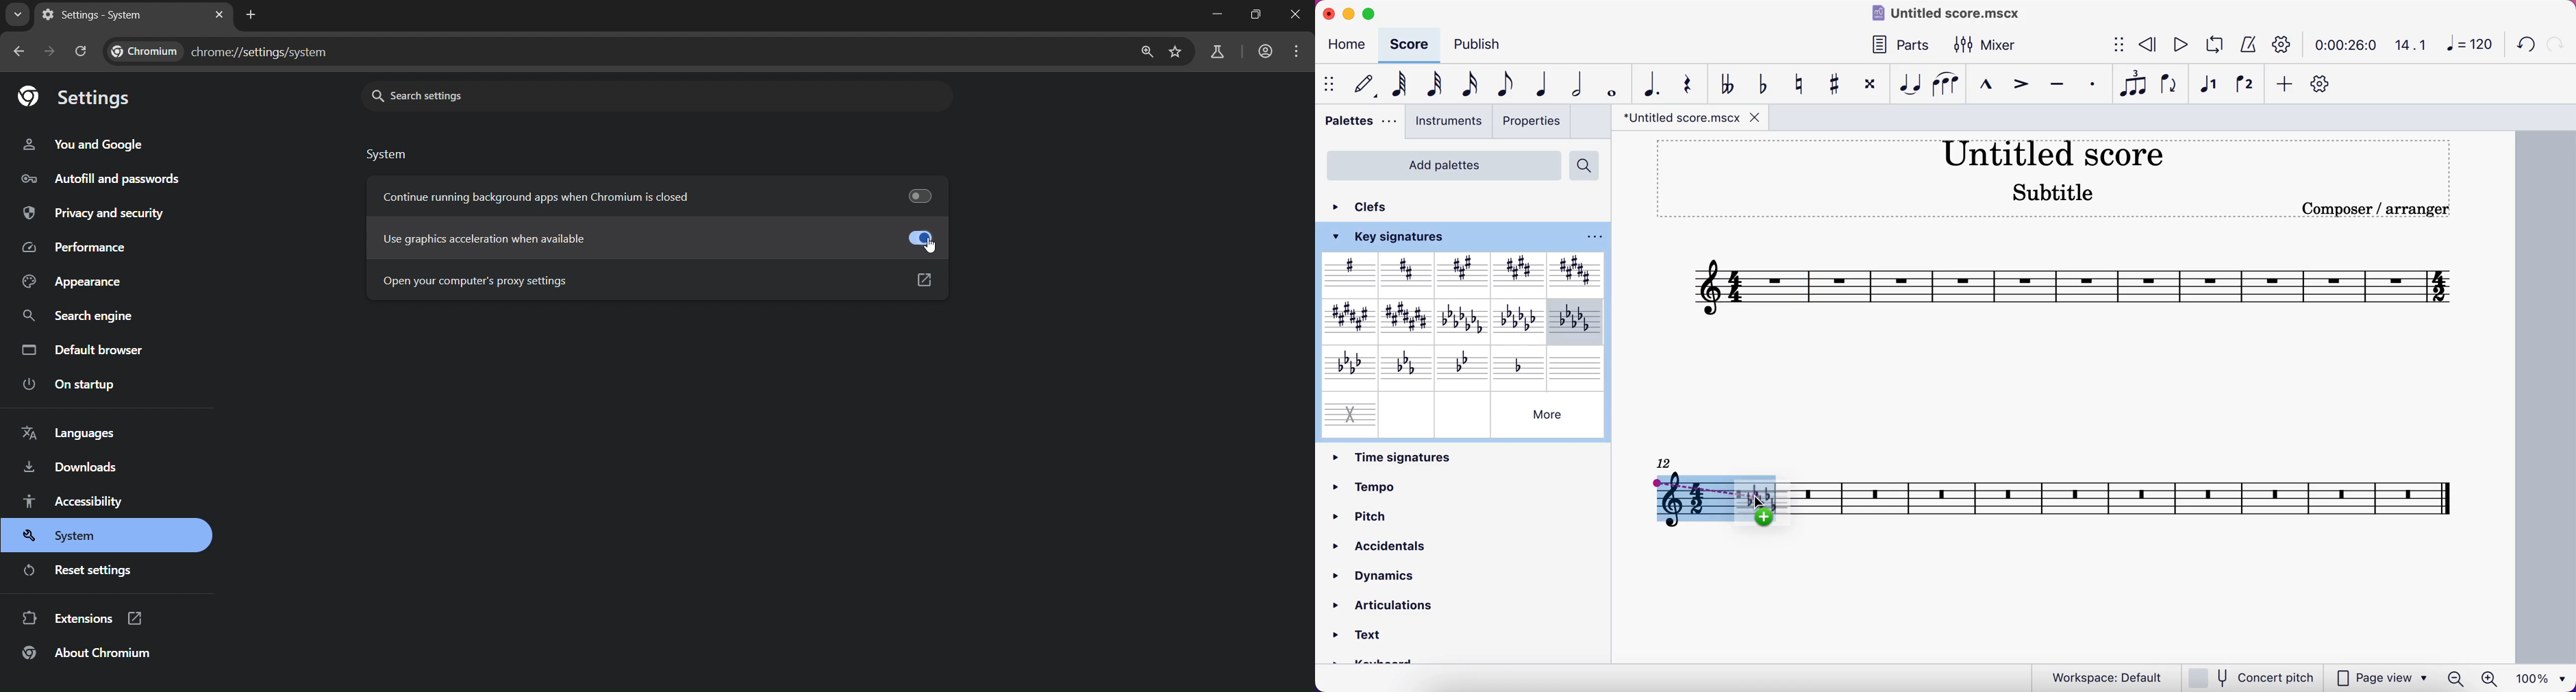 The width and height of the screenshot is (2576, 700). Describe the element at coordinates (253, 16) in the screenshot. I see `new tab` at that location.